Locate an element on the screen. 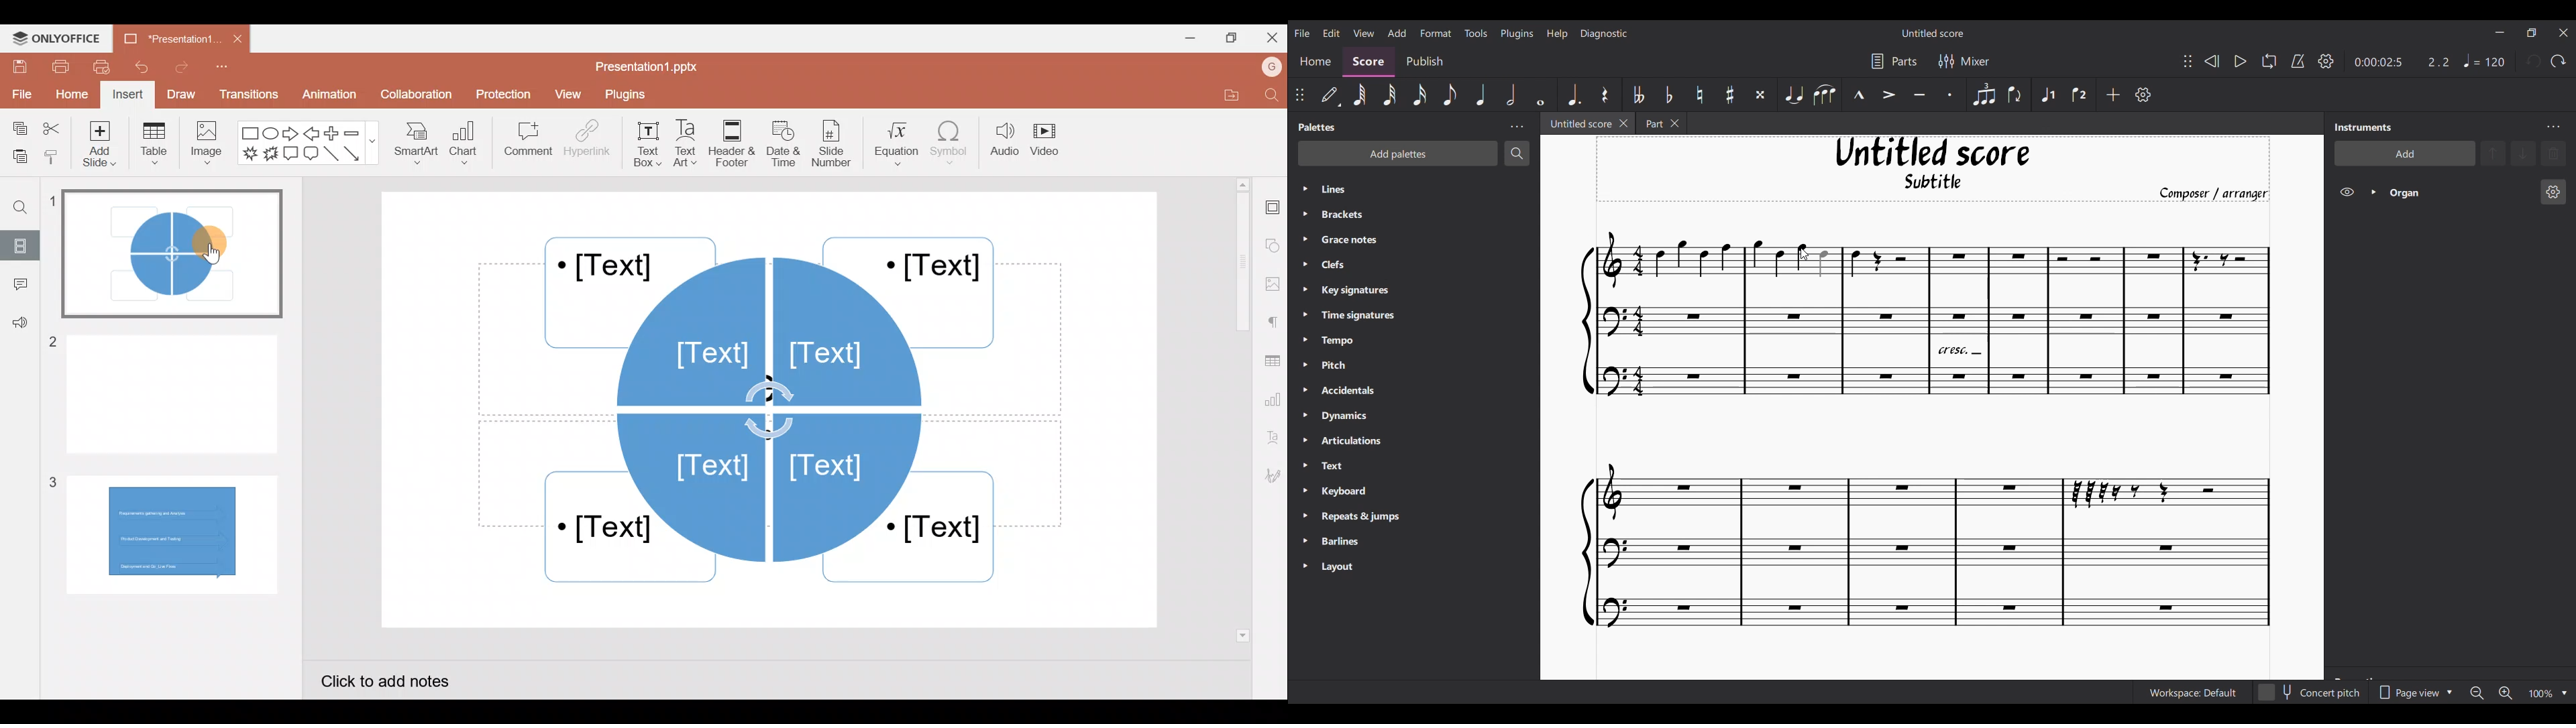 Image resolution: width=2576 pixels, height=728 pixels. Video is located at coordinates (1050, 139).